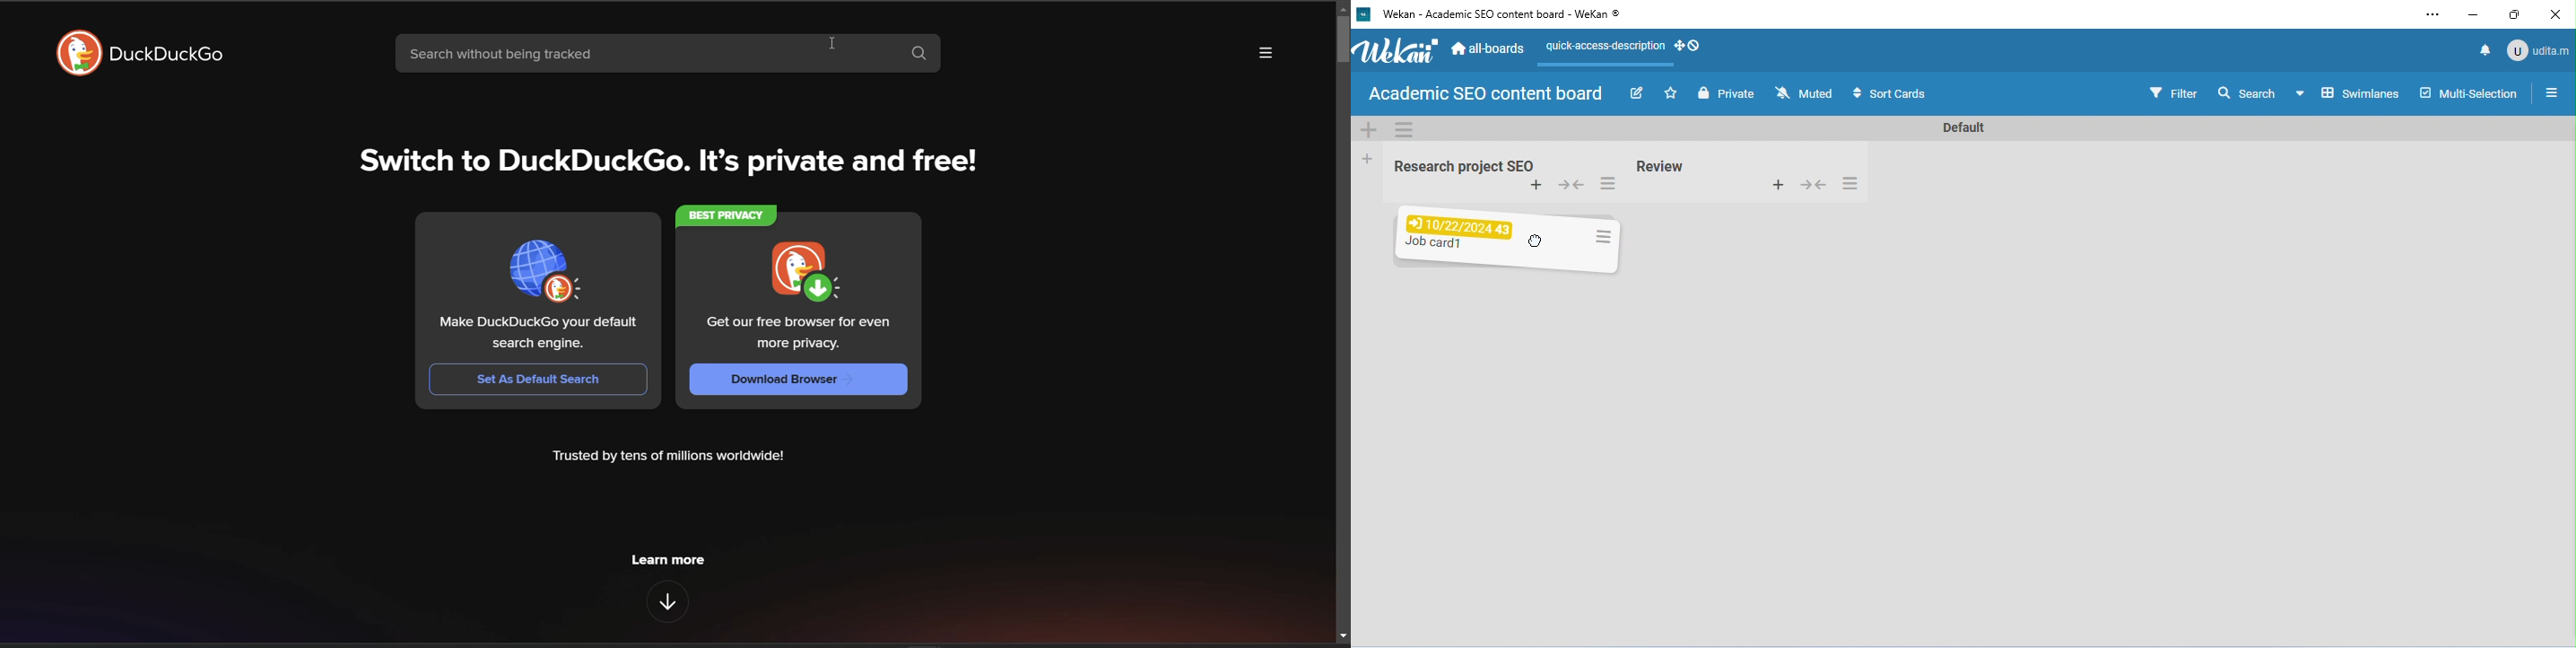  I want to click on minimize, so click(2473, 16).